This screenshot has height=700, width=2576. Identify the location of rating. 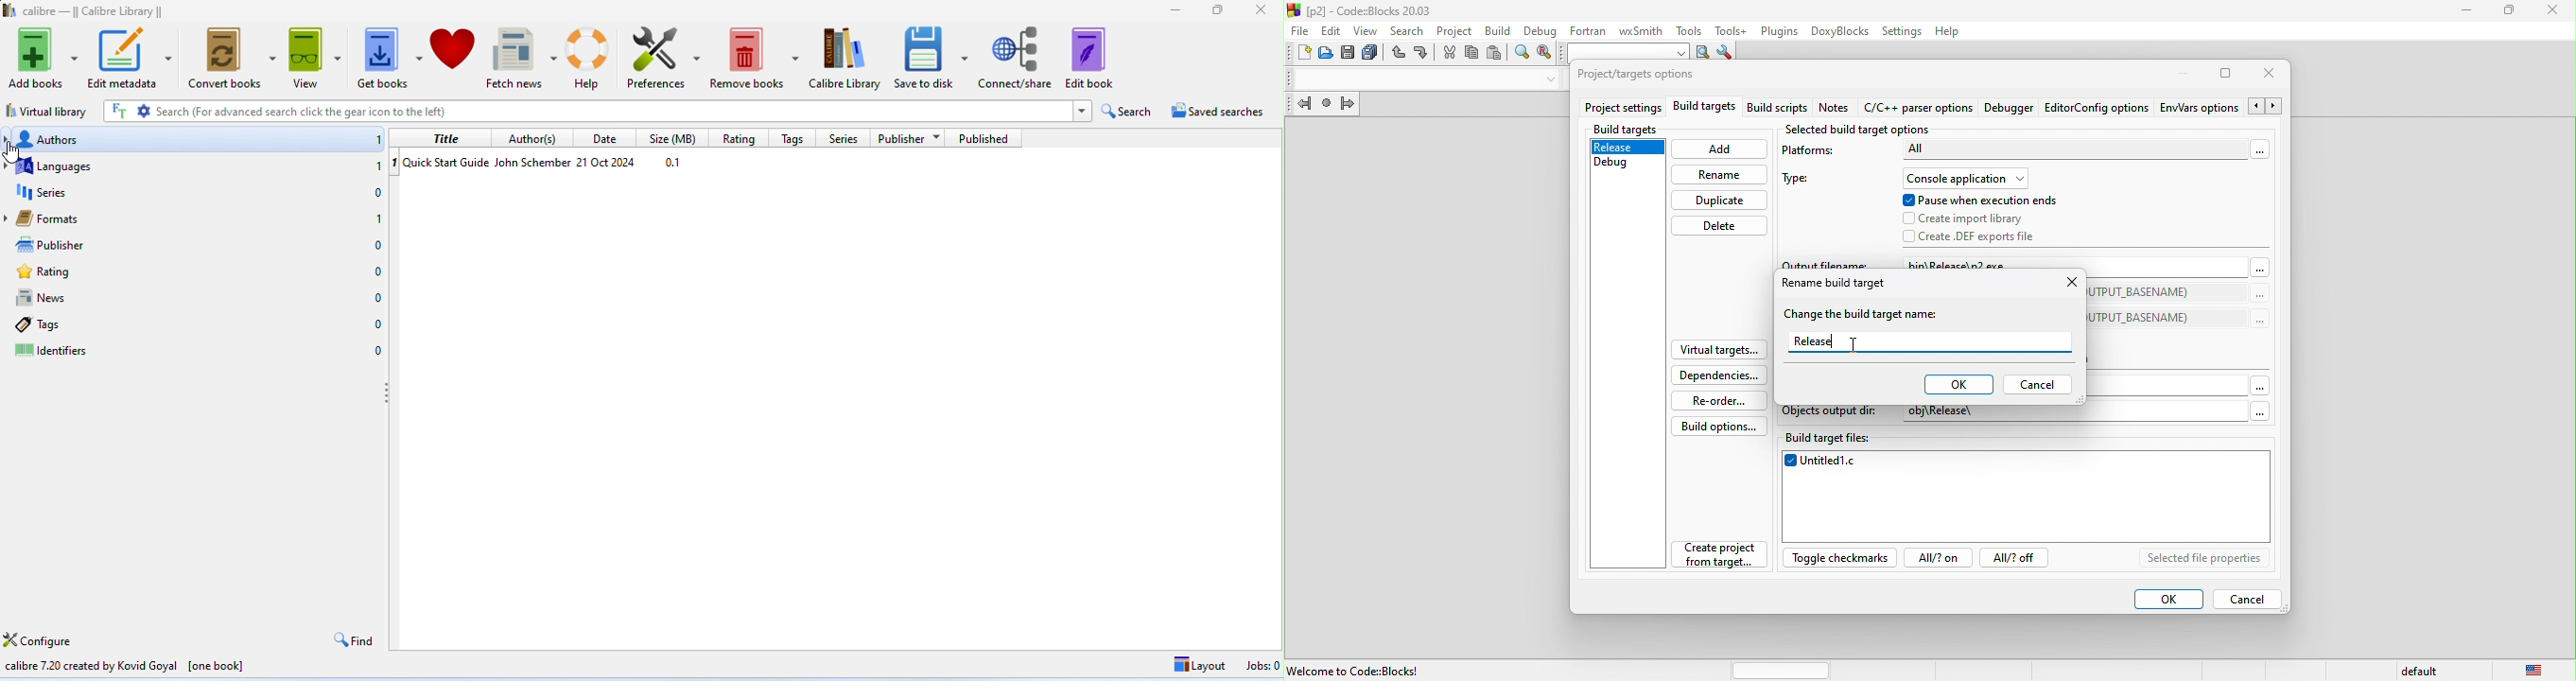
(741, 138).